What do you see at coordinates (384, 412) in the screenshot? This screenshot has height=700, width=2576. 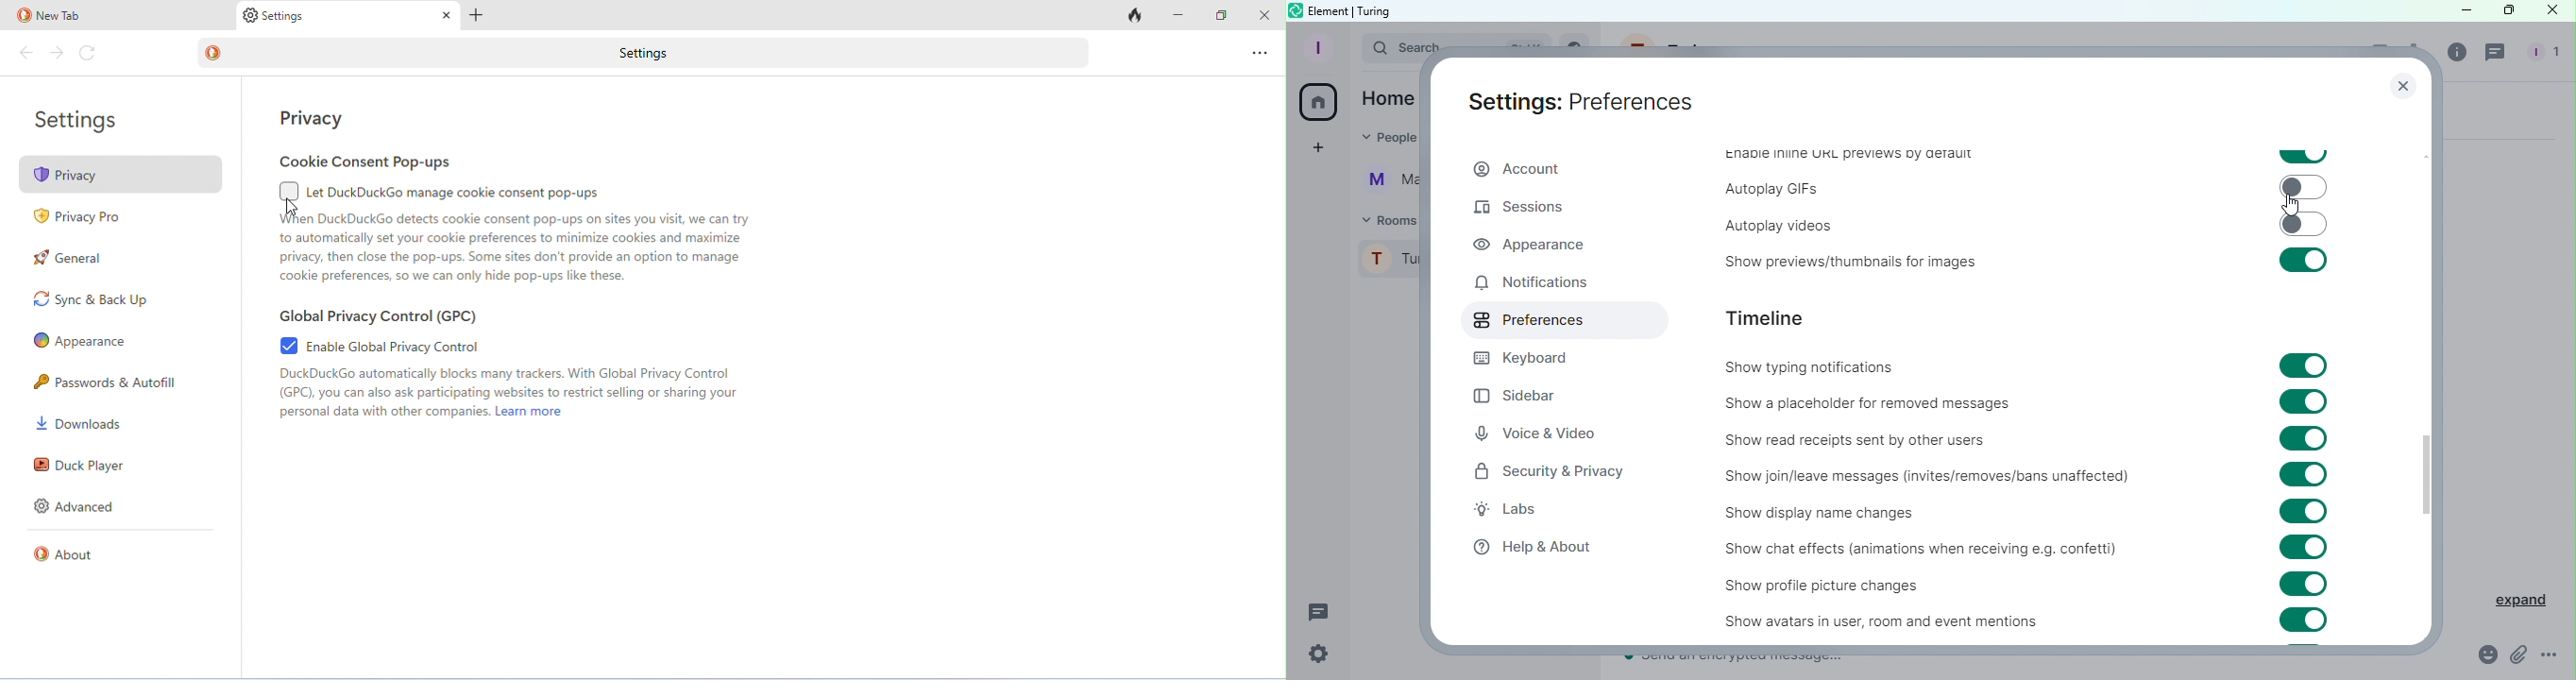 I see `Personal data with other companies.` at bounding box center [384, 412].